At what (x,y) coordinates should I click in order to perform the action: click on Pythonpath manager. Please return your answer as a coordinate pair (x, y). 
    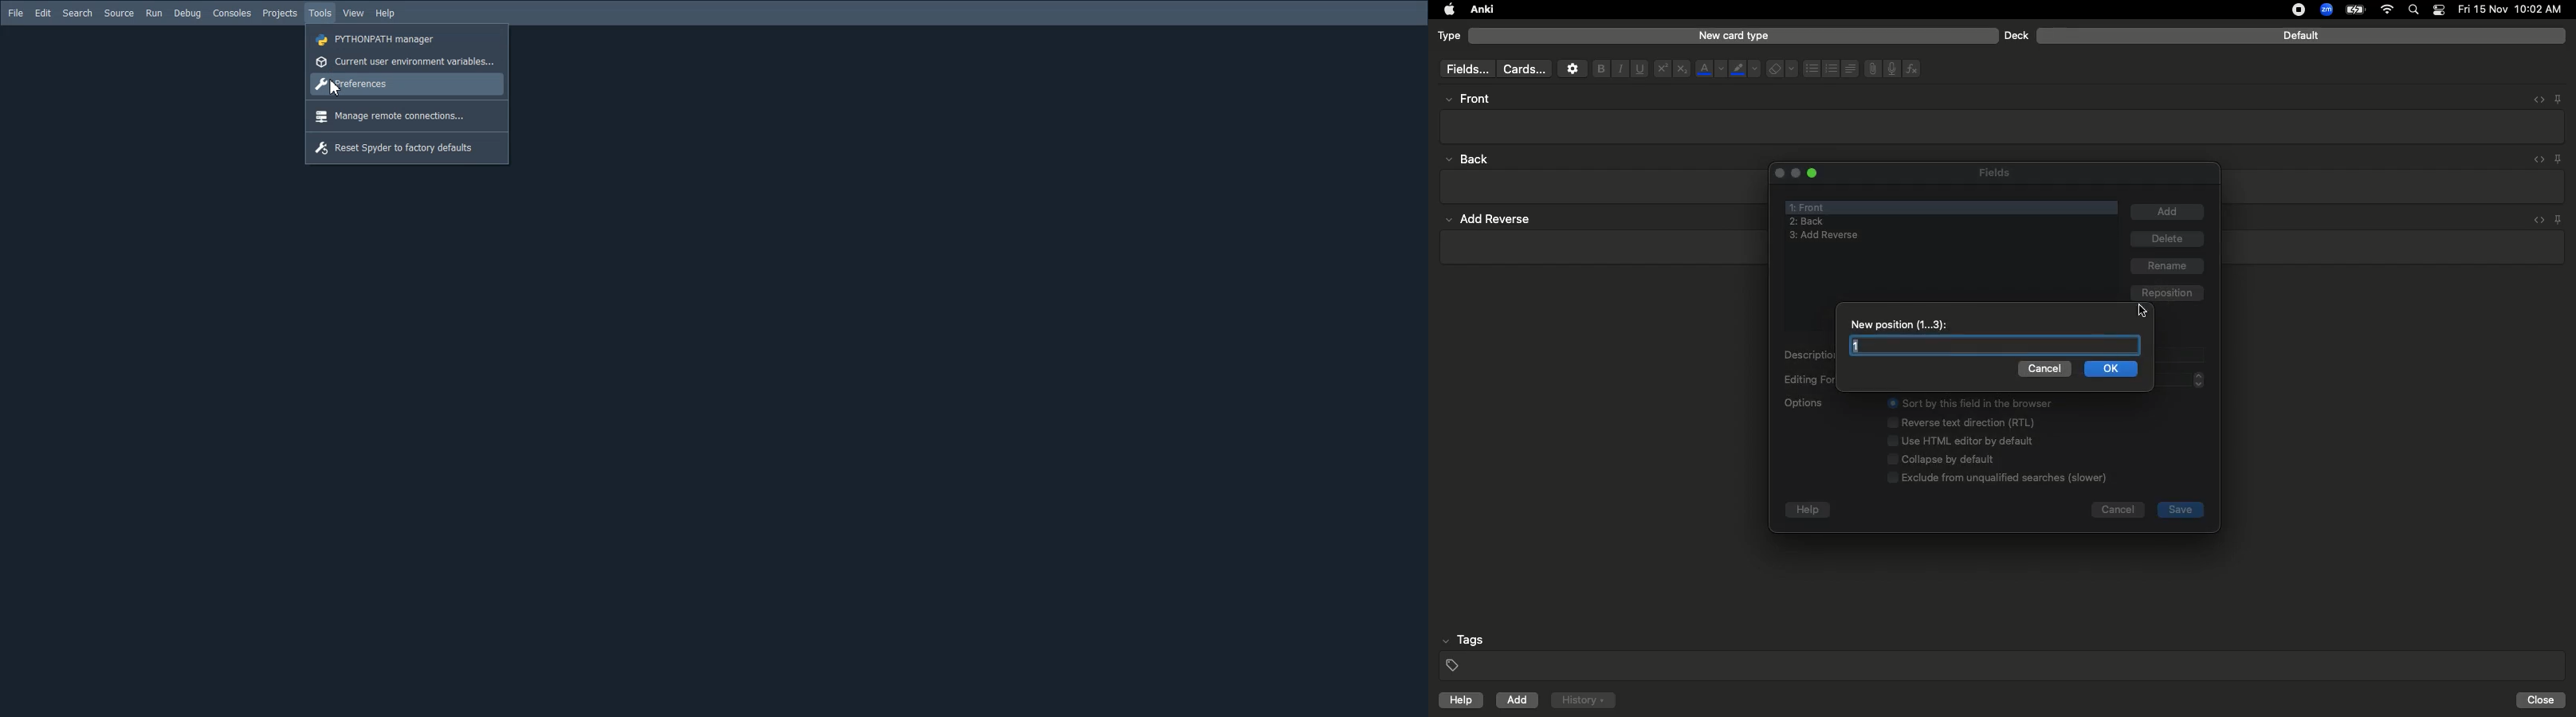
    Looking at the image, I should click on (403, 39).